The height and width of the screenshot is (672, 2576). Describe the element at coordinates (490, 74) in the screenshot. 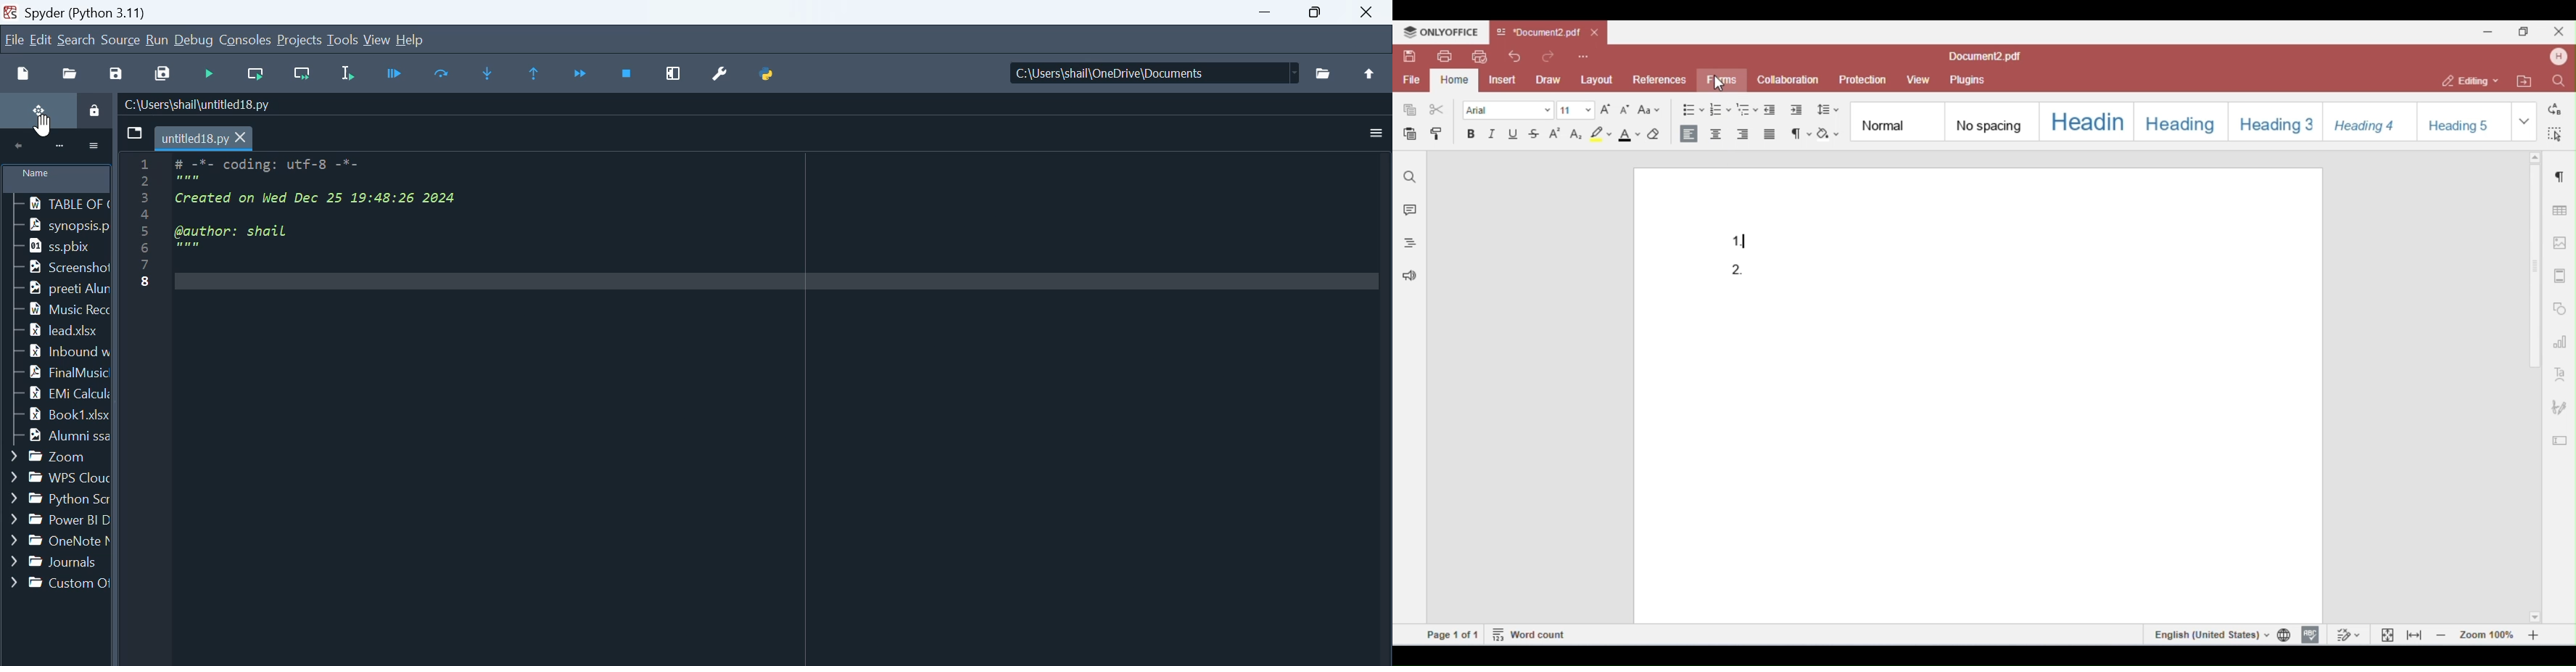

I see `Step into the next function` at that location.